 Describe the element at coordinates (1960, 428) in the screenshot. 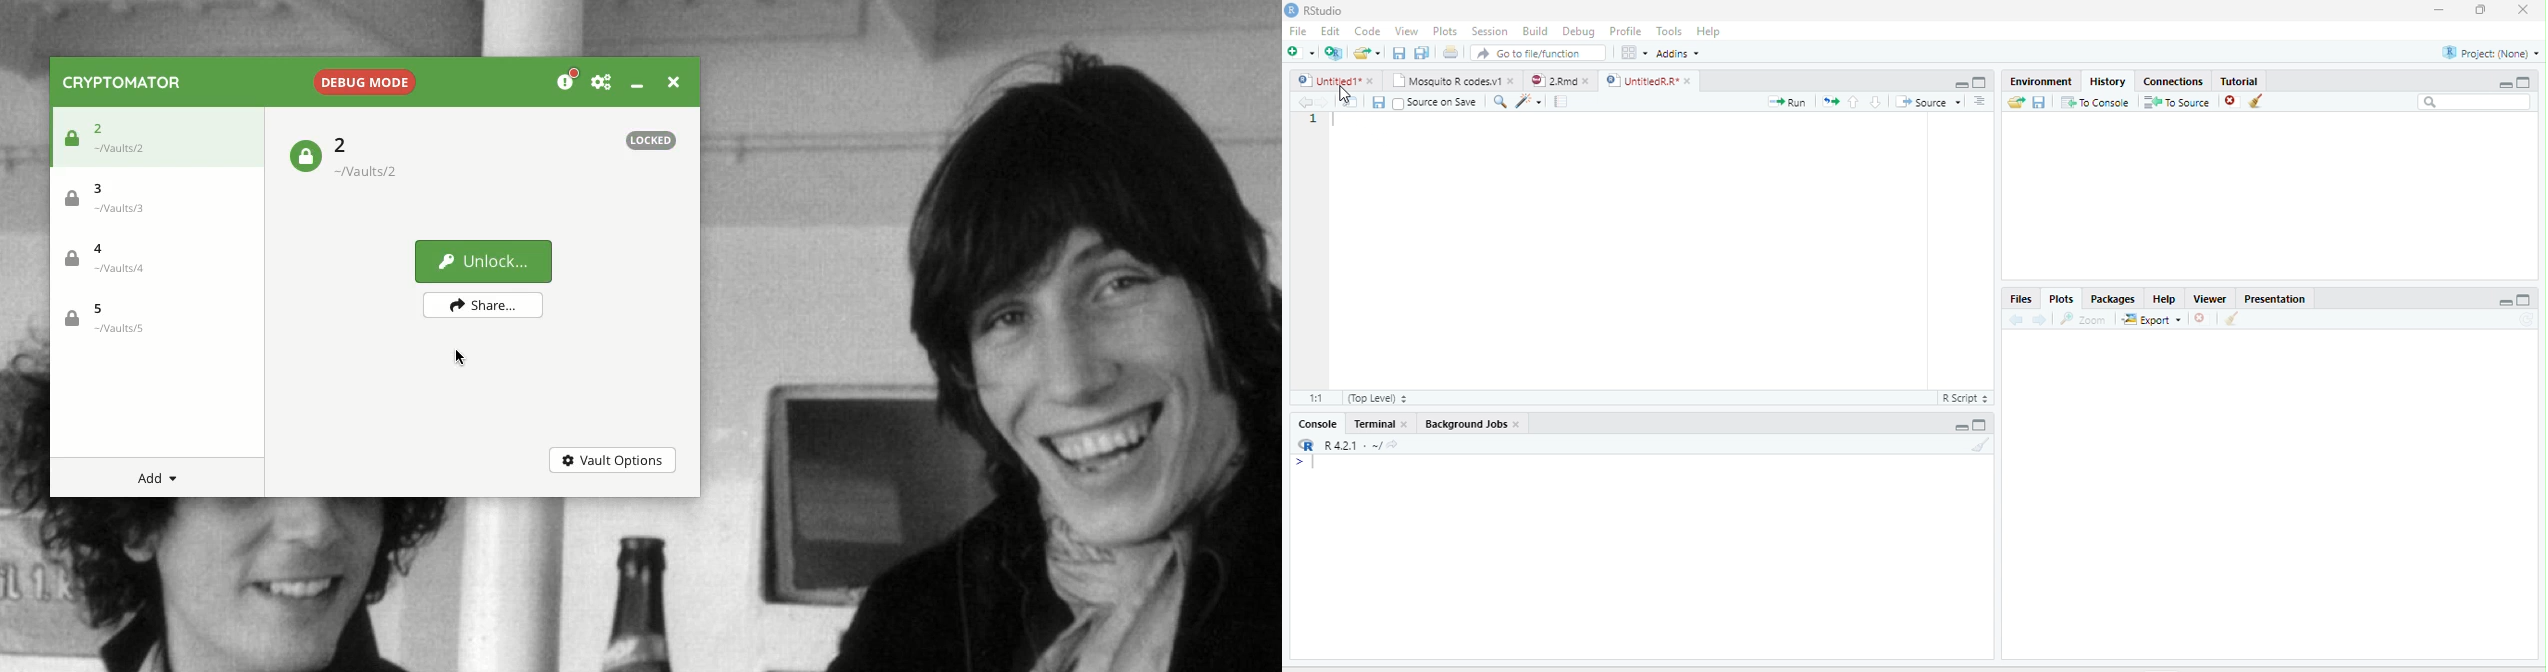

I see `Minimize` at that location.